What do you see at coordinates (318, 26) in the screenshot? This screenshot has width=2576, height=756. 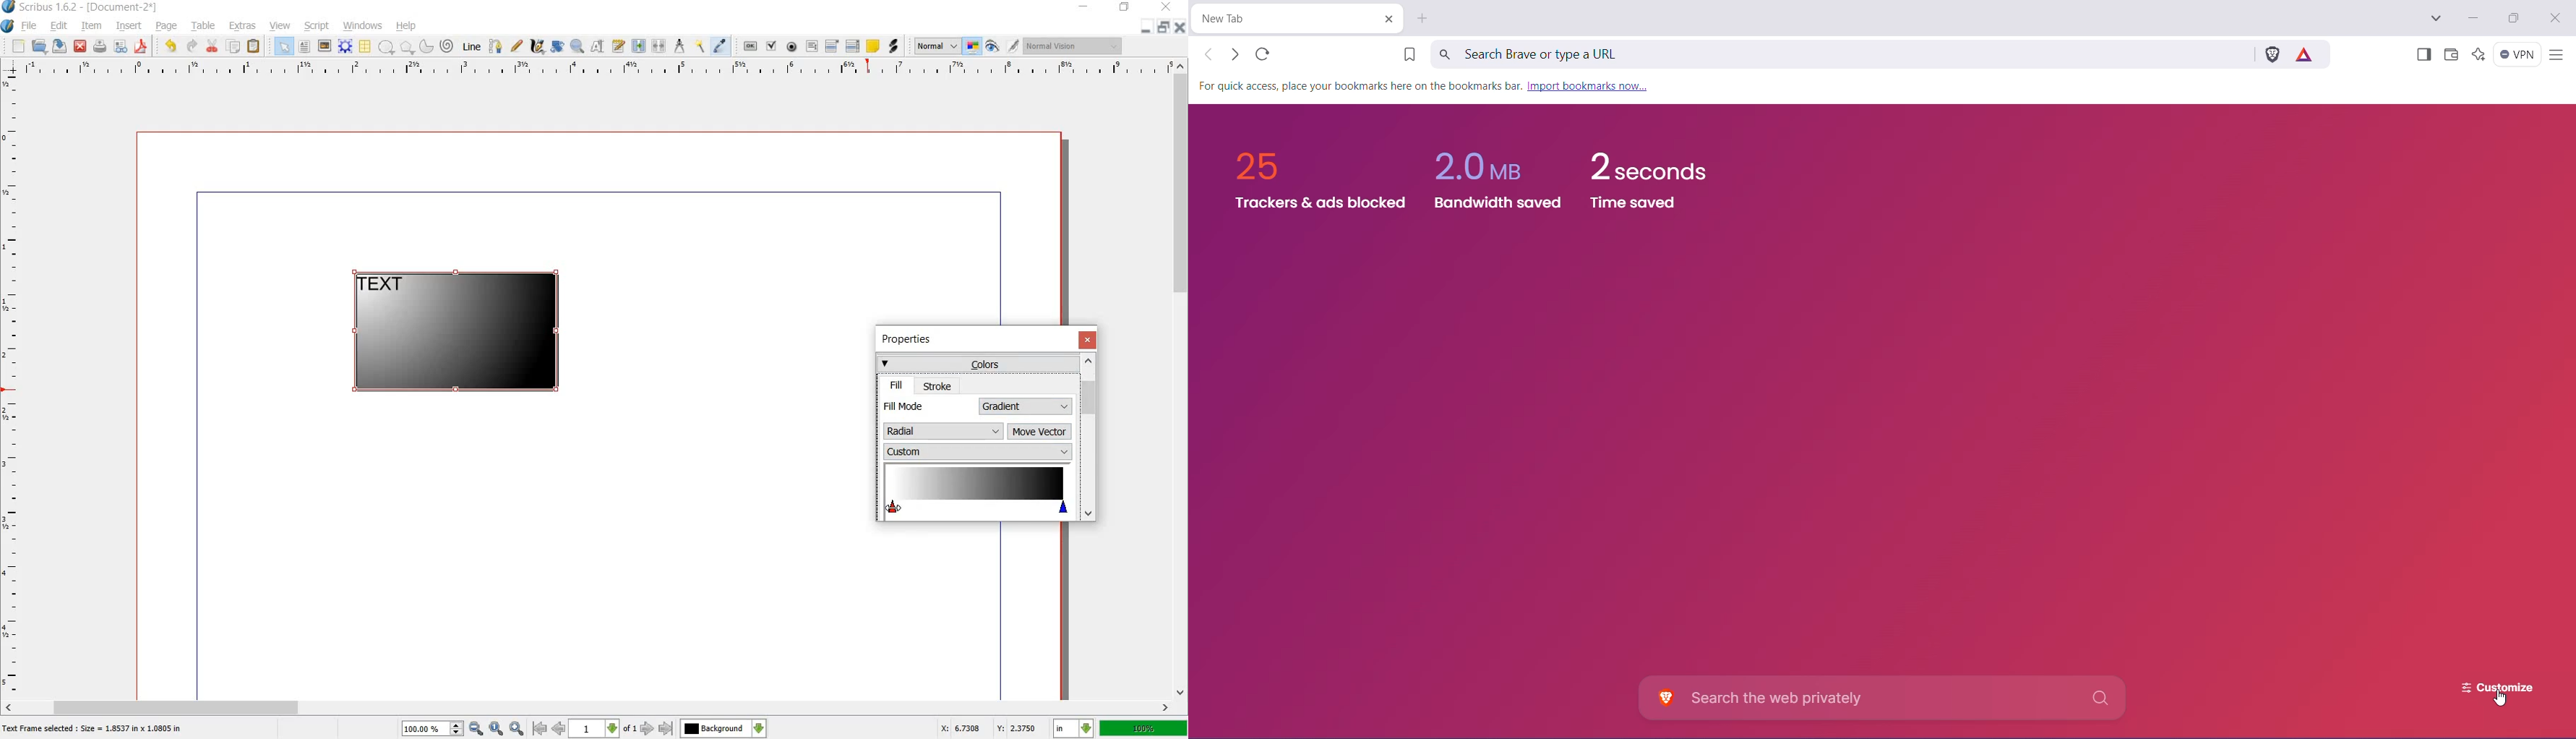 I see `script` at bounding box center [318, 26].